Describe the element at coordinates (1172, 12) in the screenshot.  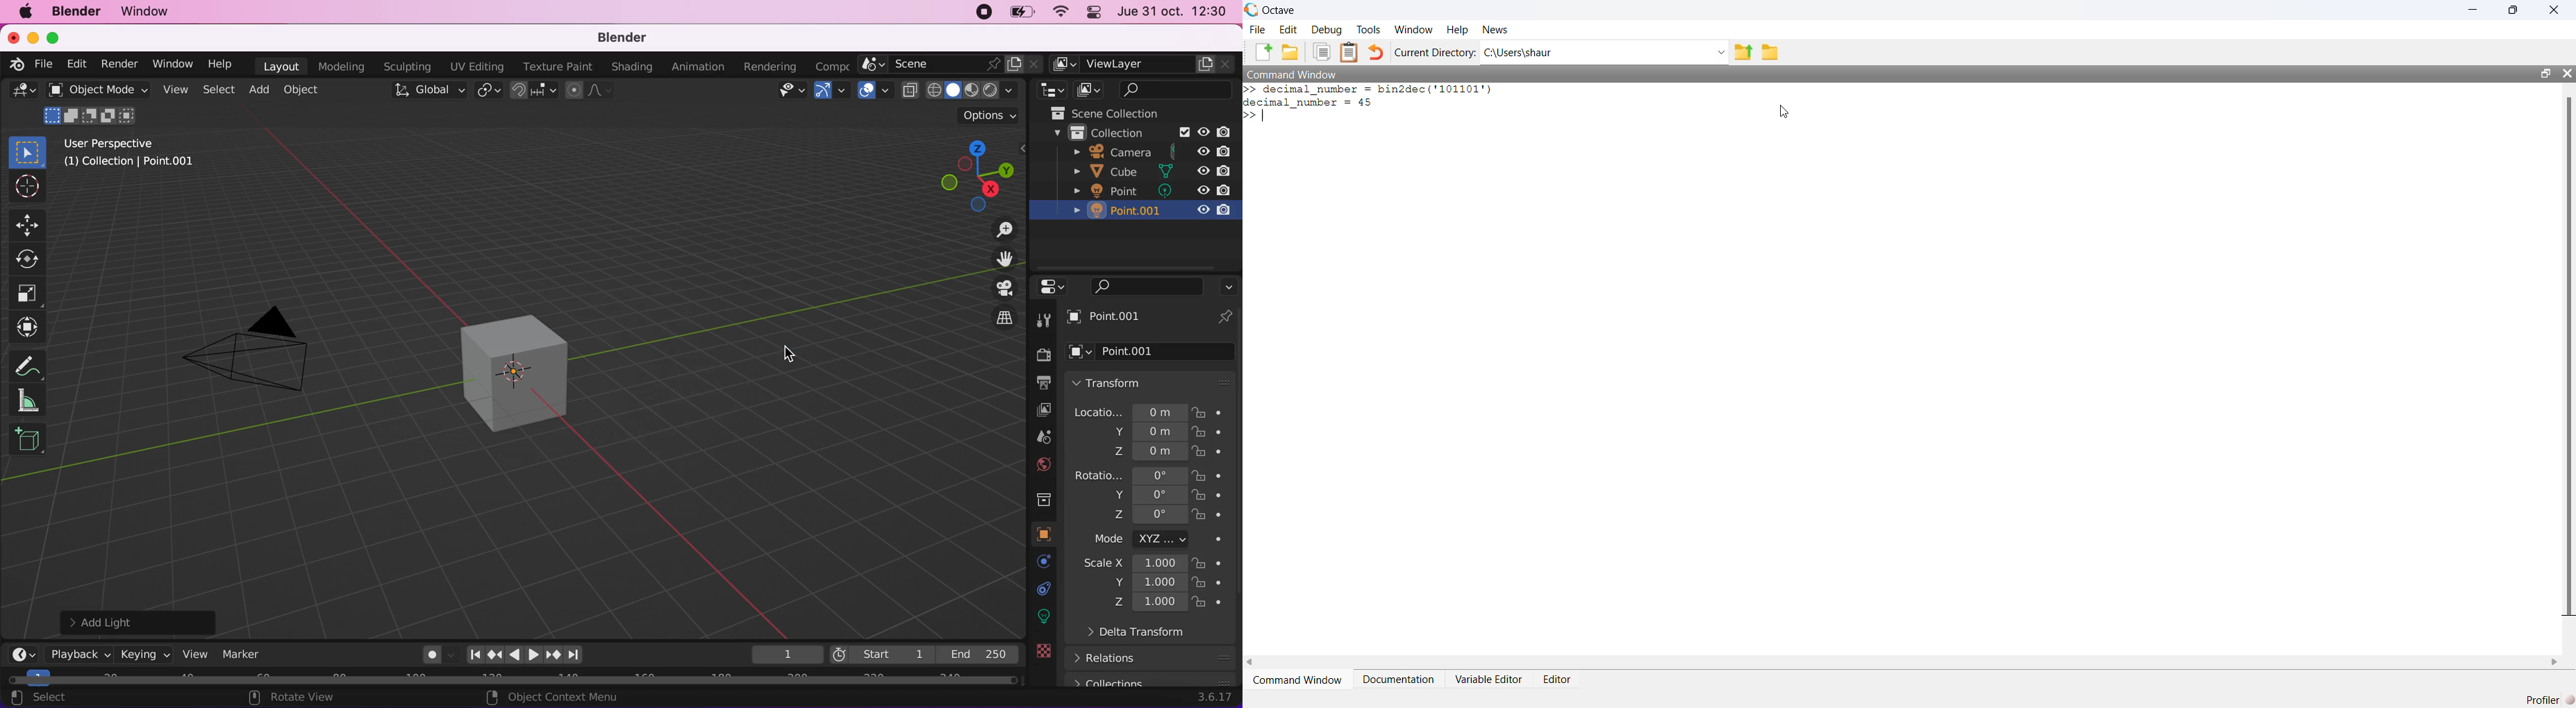
I see `jue 31 oct 12:30` at that location.